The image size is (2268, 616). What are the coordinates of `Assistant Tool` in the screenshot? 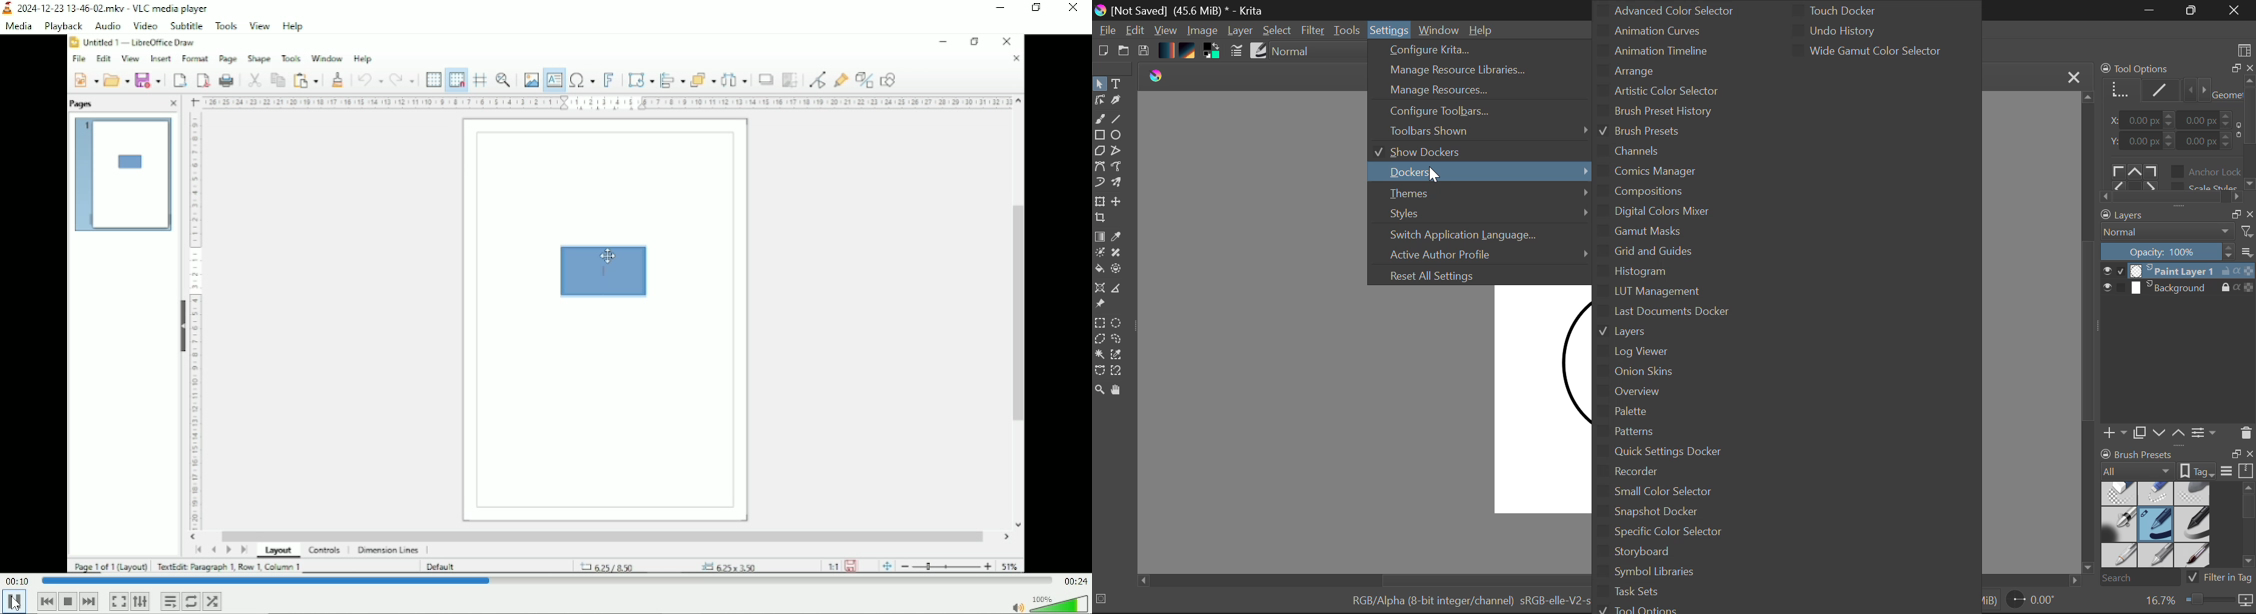 It's located at (1100, 289).